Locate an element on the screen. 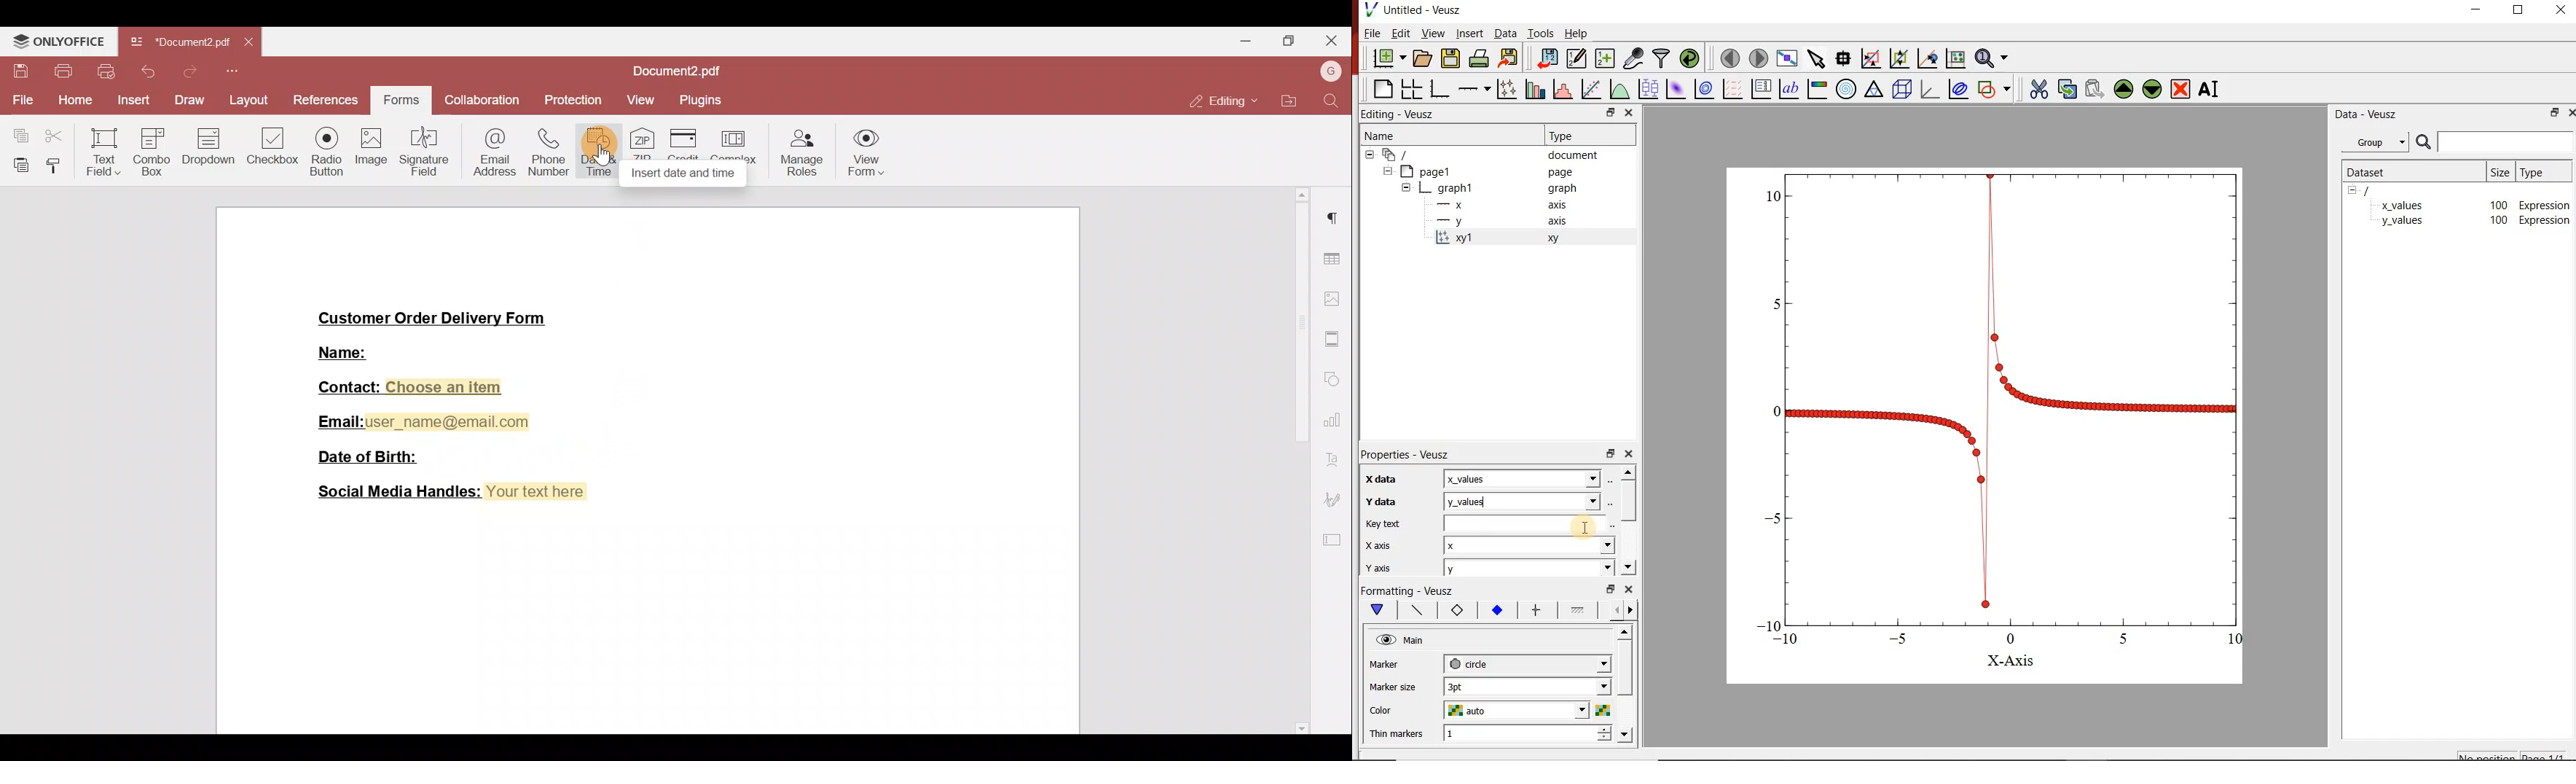  close is located at coordinates (1630, 112).